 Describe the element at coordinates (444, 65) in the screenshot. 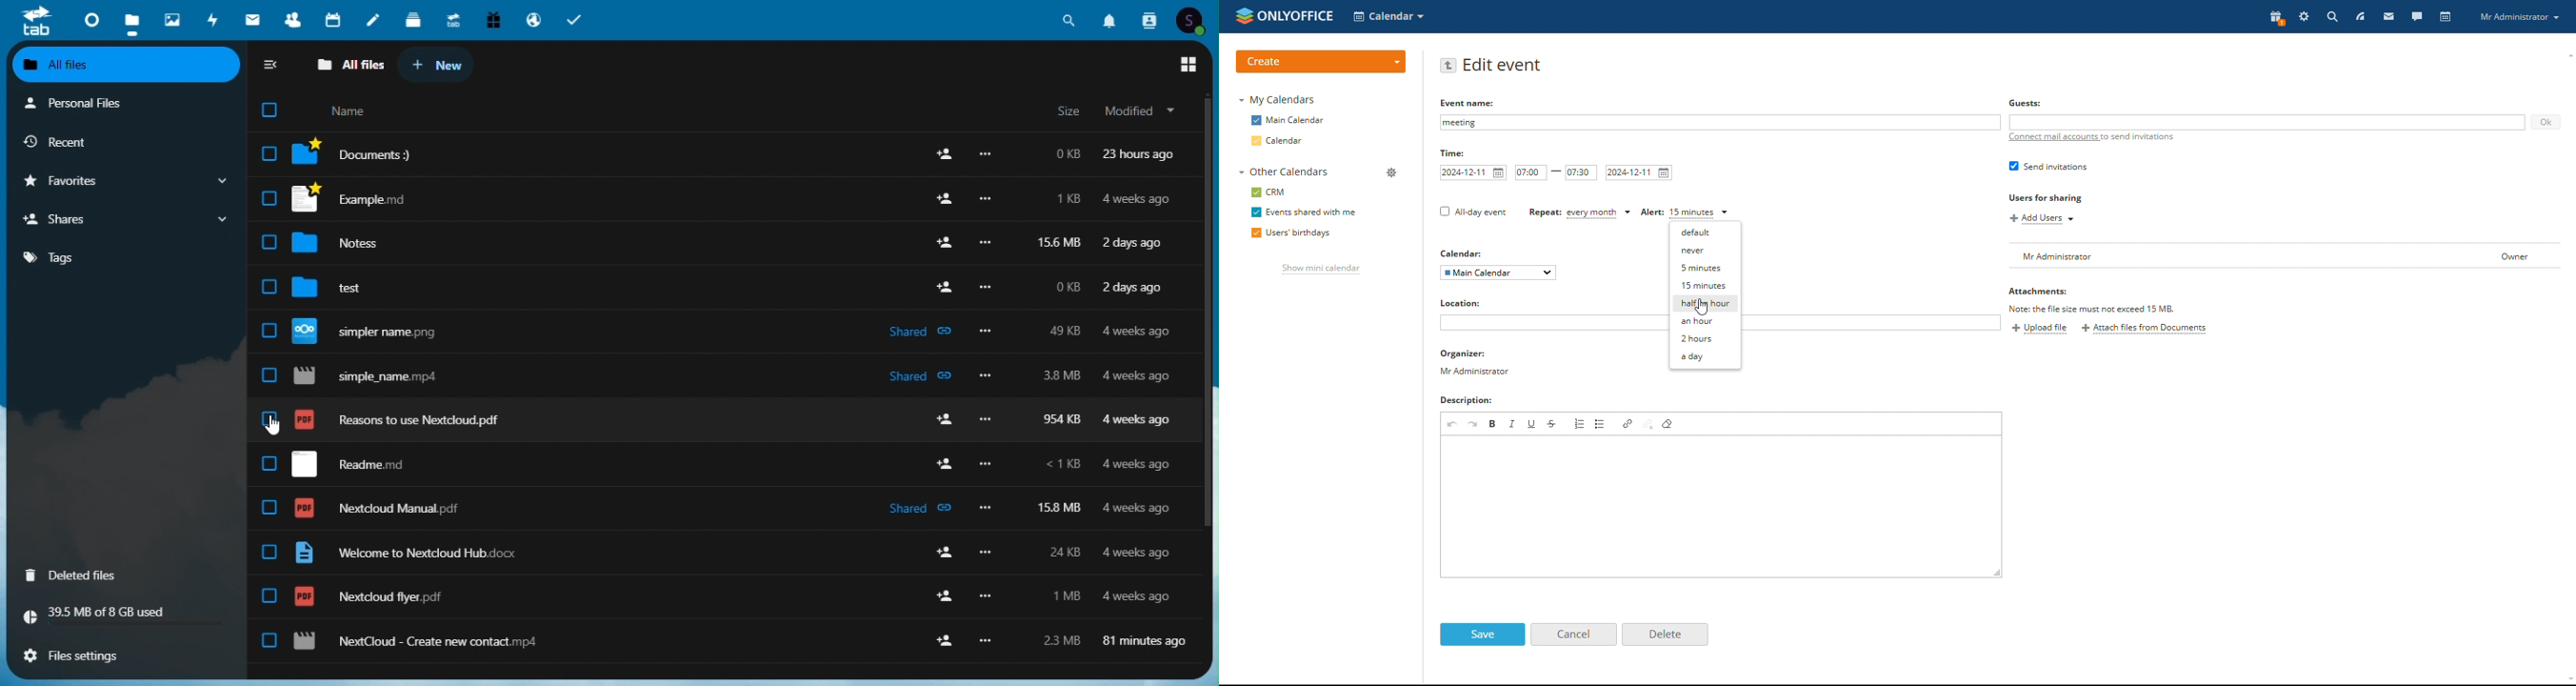

I see `new` at that location.